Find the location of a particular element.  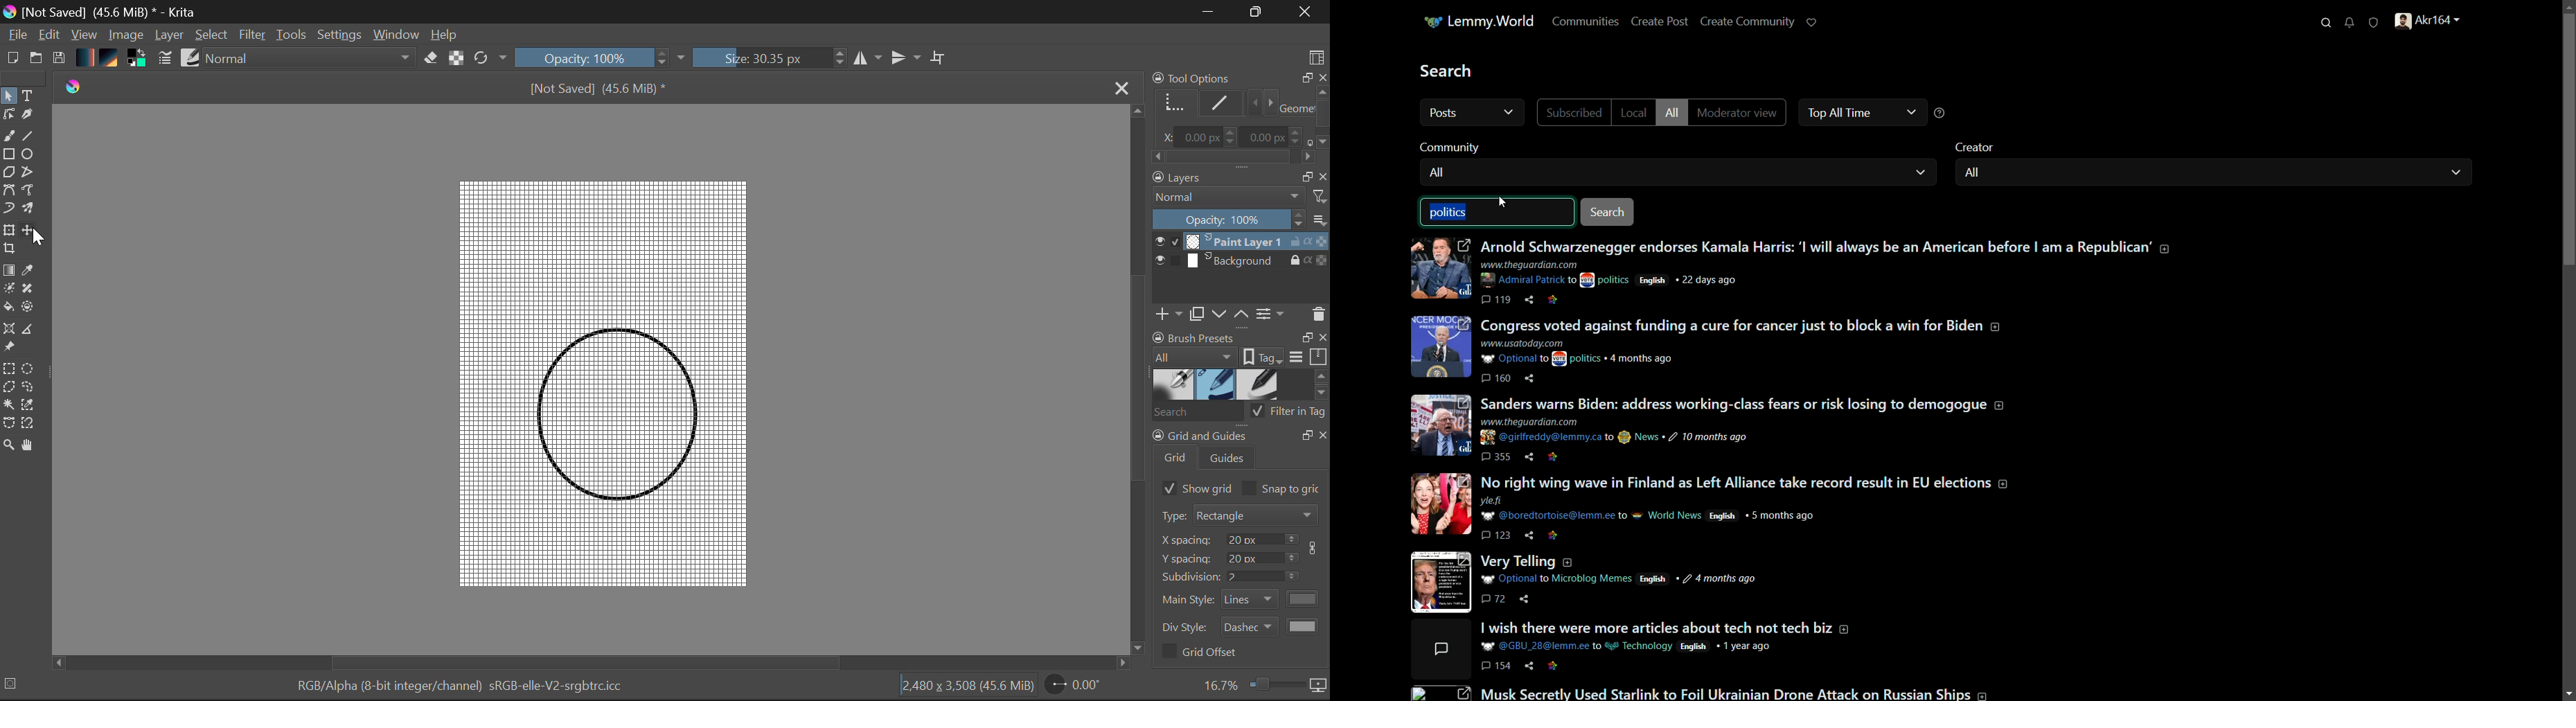

Calligraphic Tool is located at coordinates (32, 116).